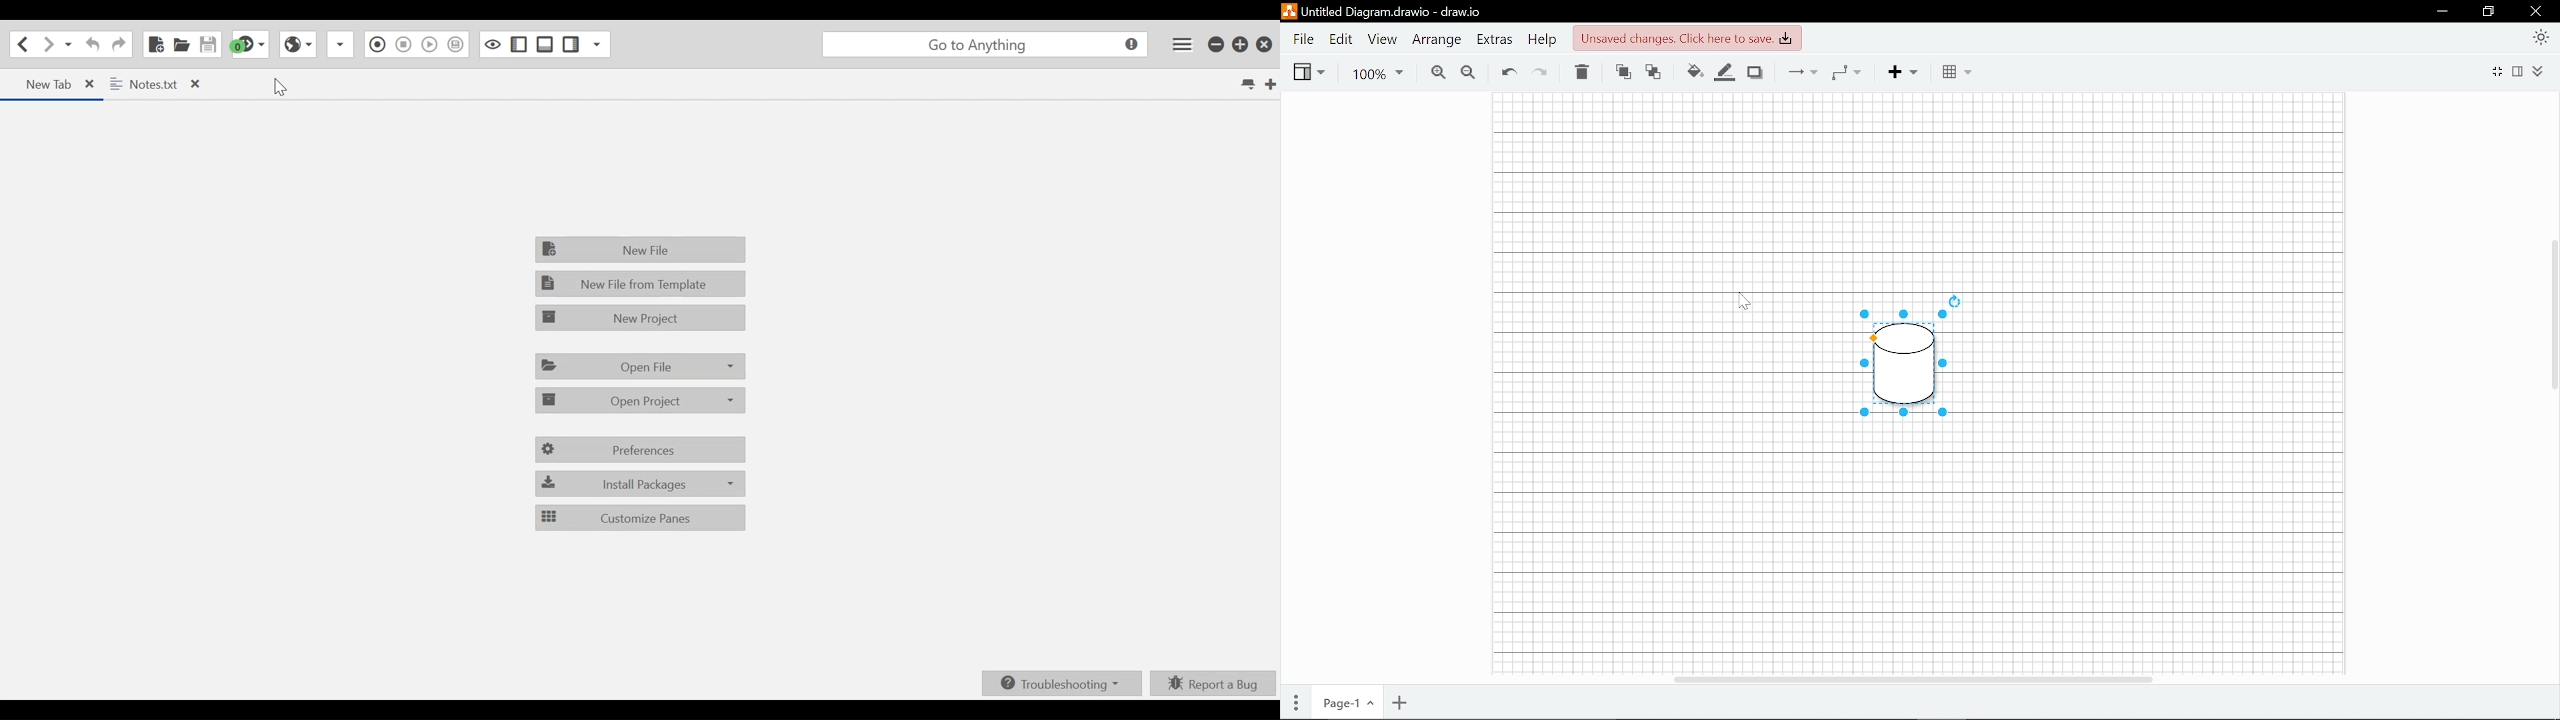 This screenshot has width=2576, height=728. Describe the element at coordinates (1848, 72) in the screenshot. I see `Waypoints` at that location.